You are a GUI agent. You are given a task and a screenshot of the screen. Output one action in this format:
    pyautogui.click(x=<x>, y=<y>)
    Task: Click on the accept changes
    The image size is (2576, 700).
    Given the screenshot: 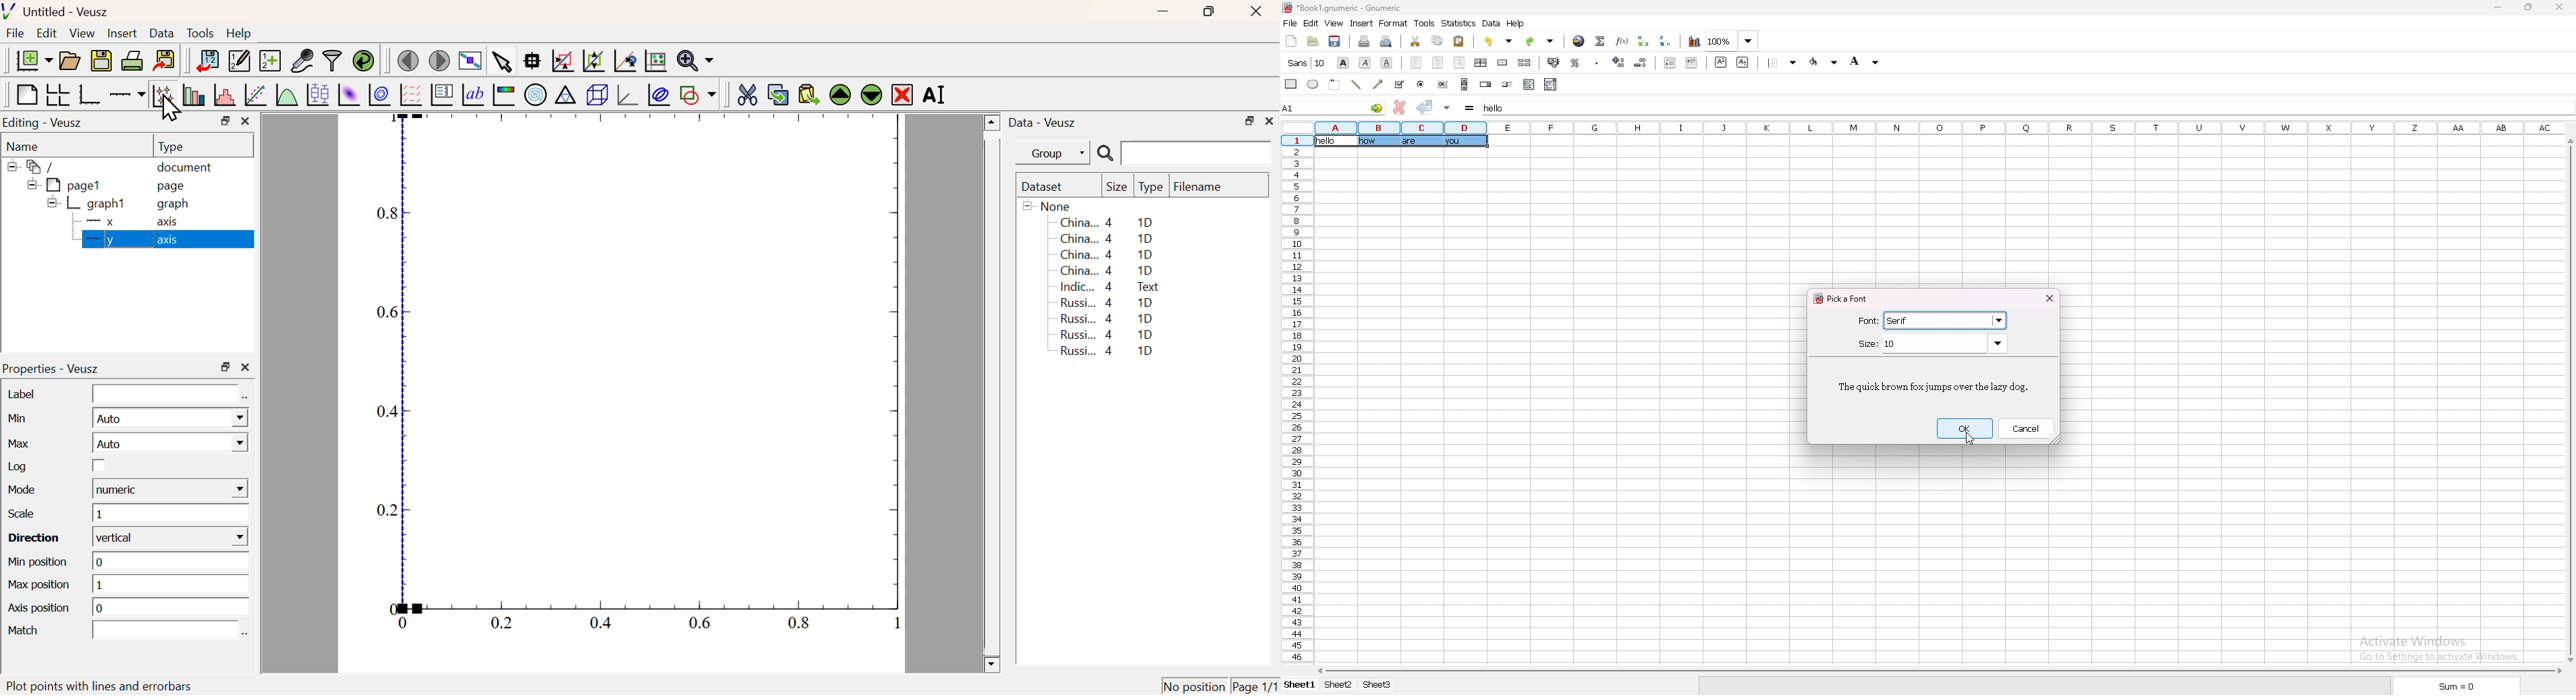 What is the action you would take?
    pyautogui.click(x=1425, y=107)
    